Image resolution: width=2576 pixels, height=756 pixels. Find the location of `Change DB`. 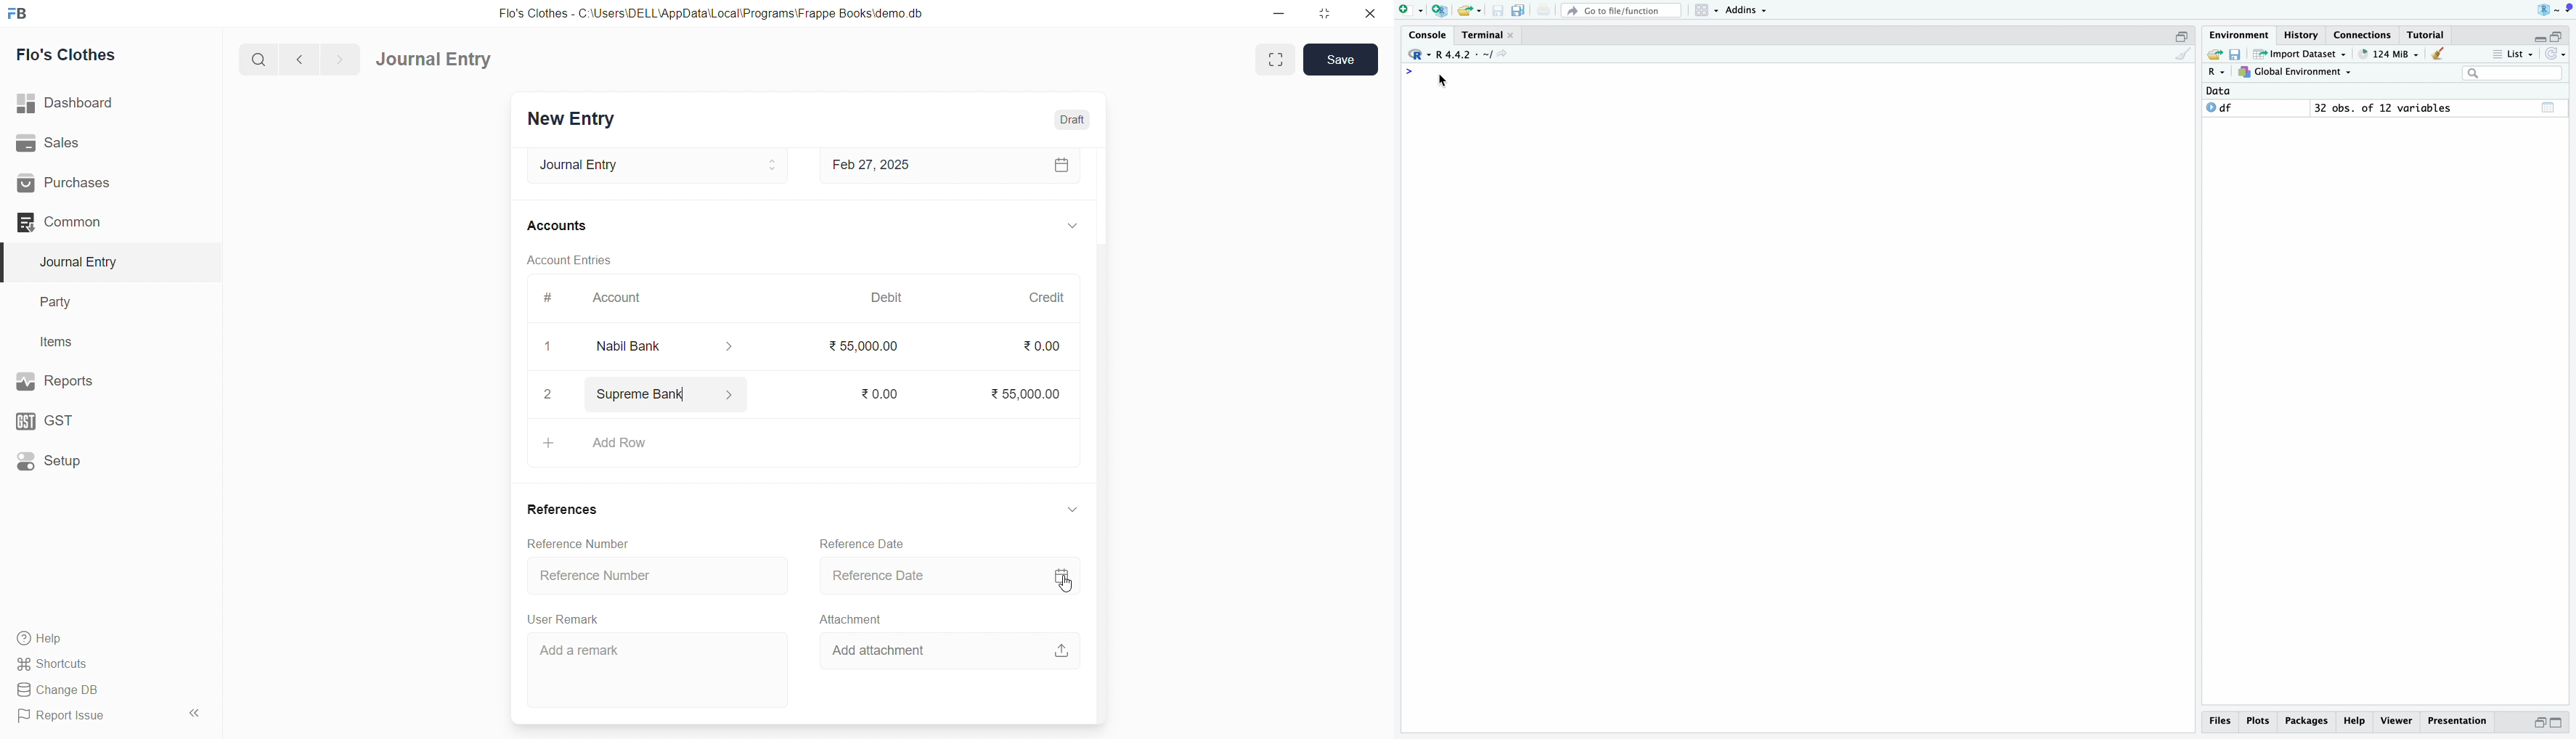

Change DB is located at coordinates (90, 689).